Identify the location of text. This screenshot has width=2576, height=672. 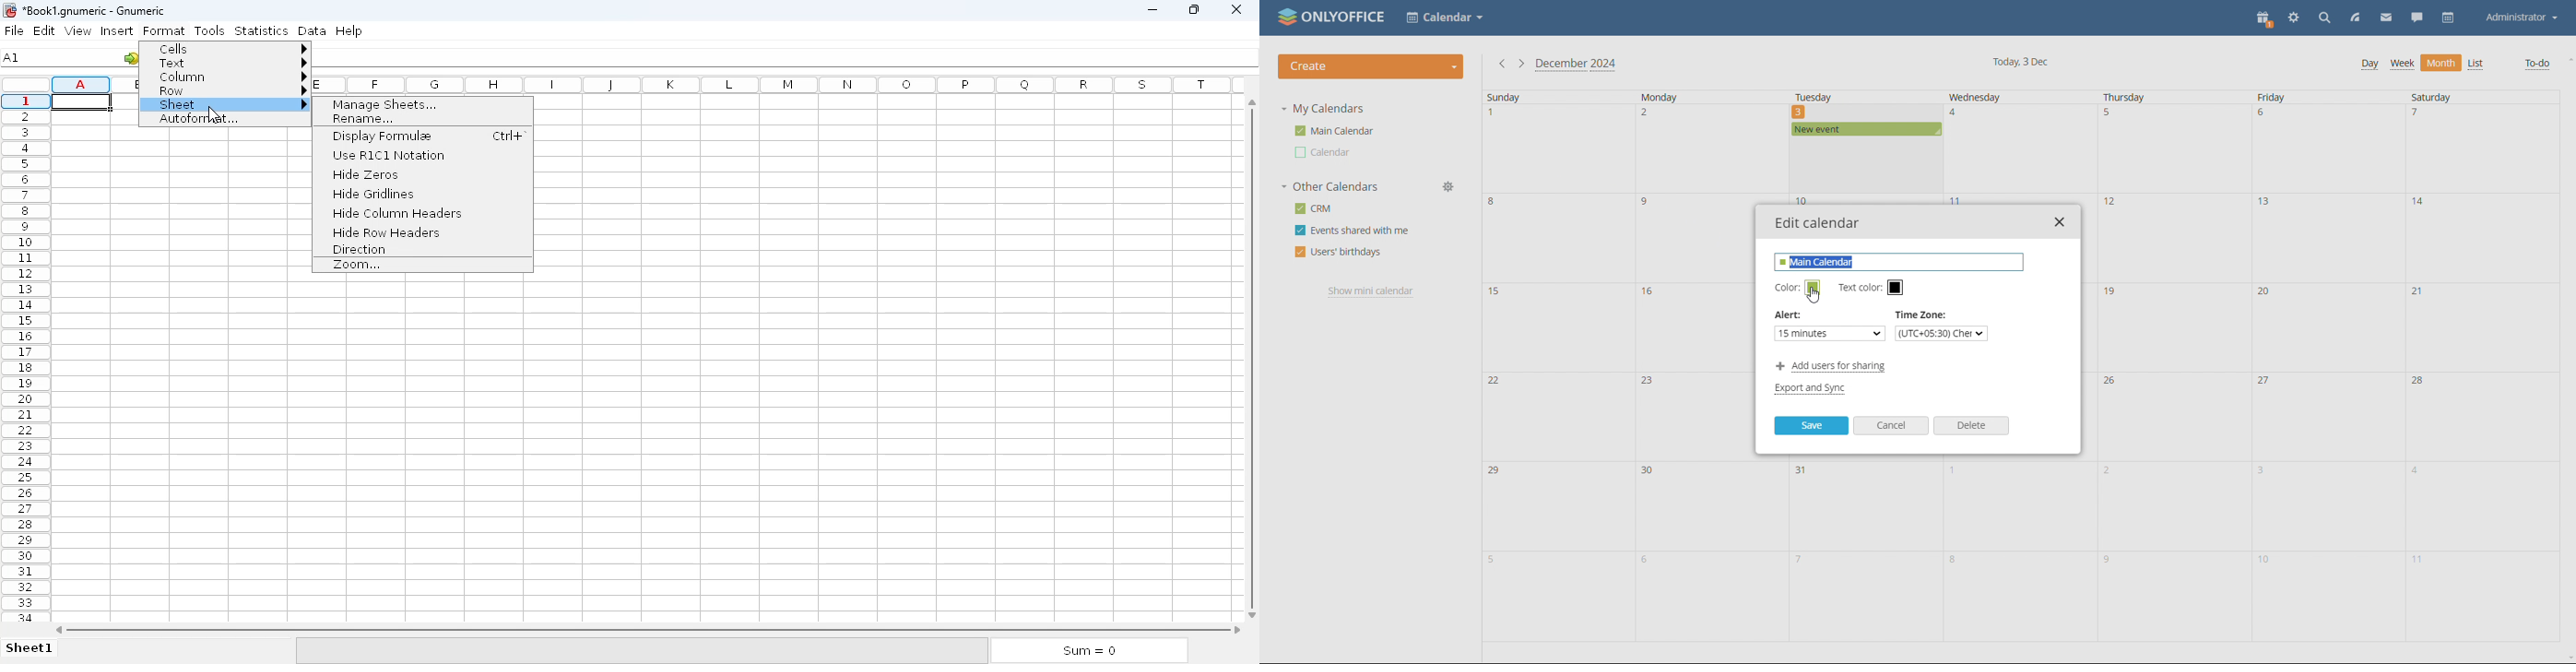
(229, 63).